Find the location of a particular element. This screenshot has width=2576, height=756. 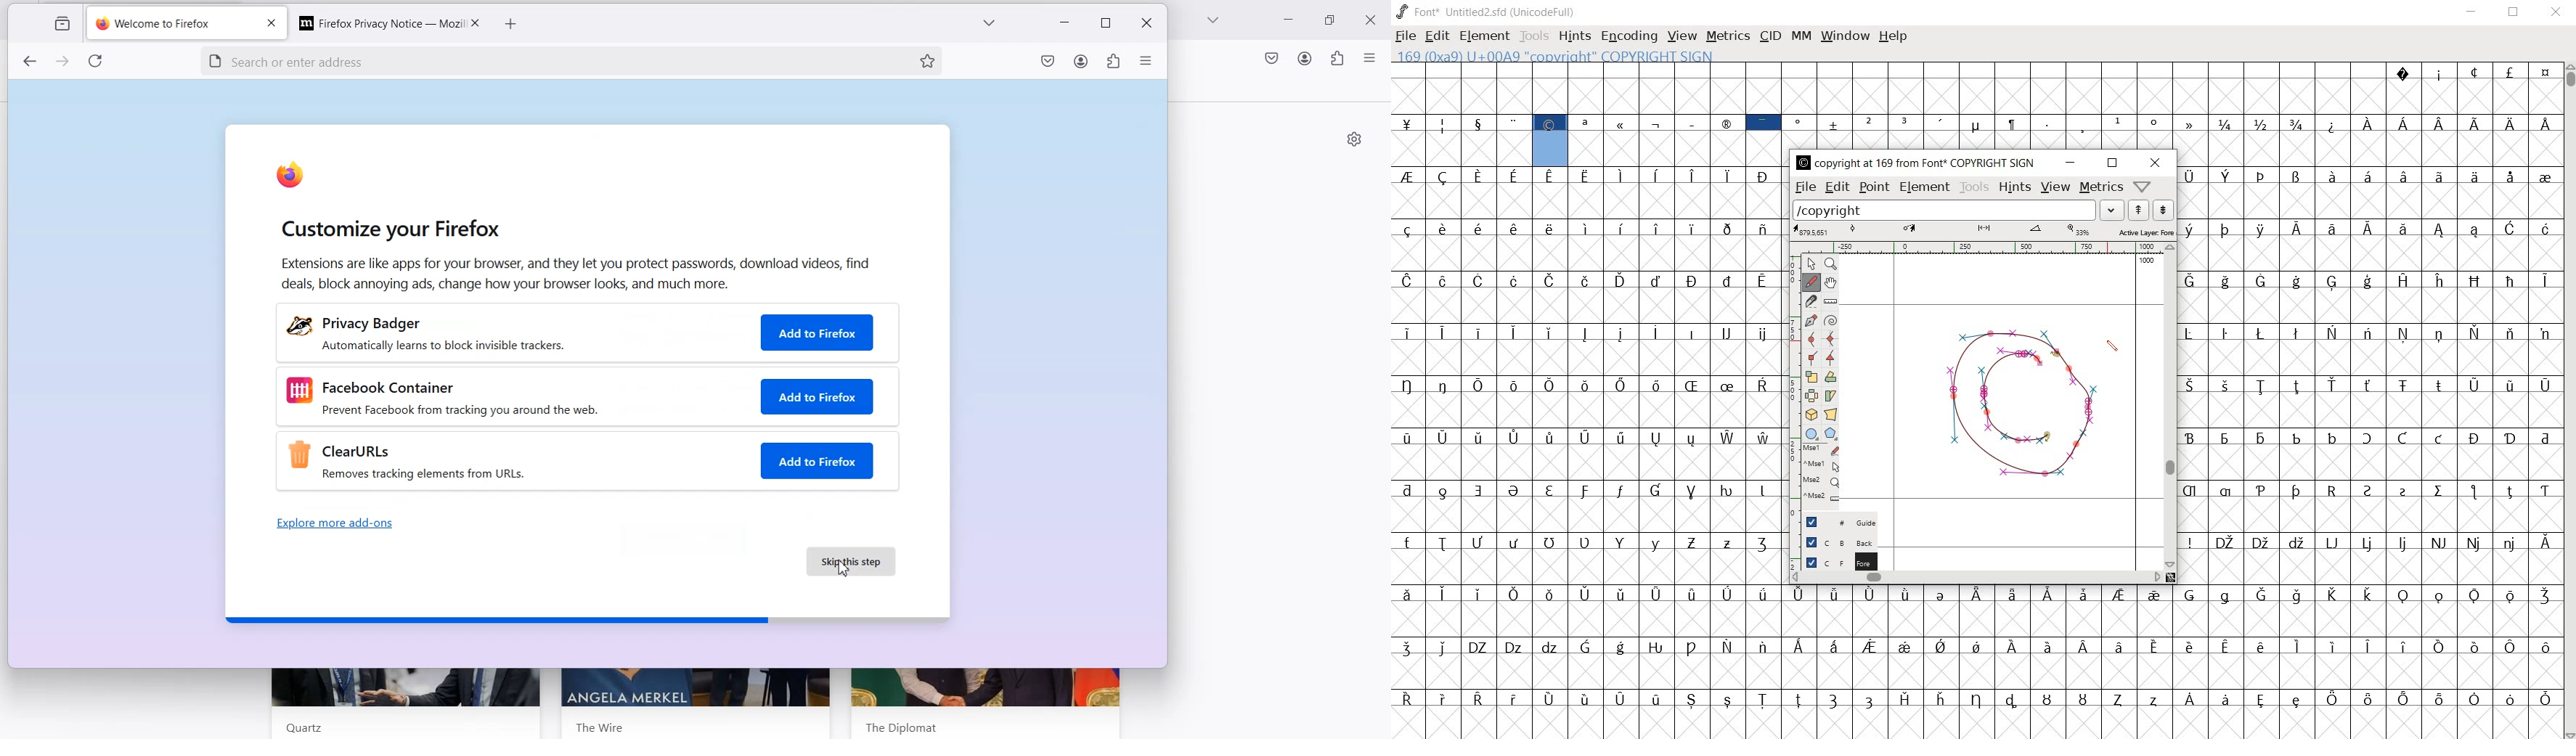

mm is located at coordinates (1800, 34).